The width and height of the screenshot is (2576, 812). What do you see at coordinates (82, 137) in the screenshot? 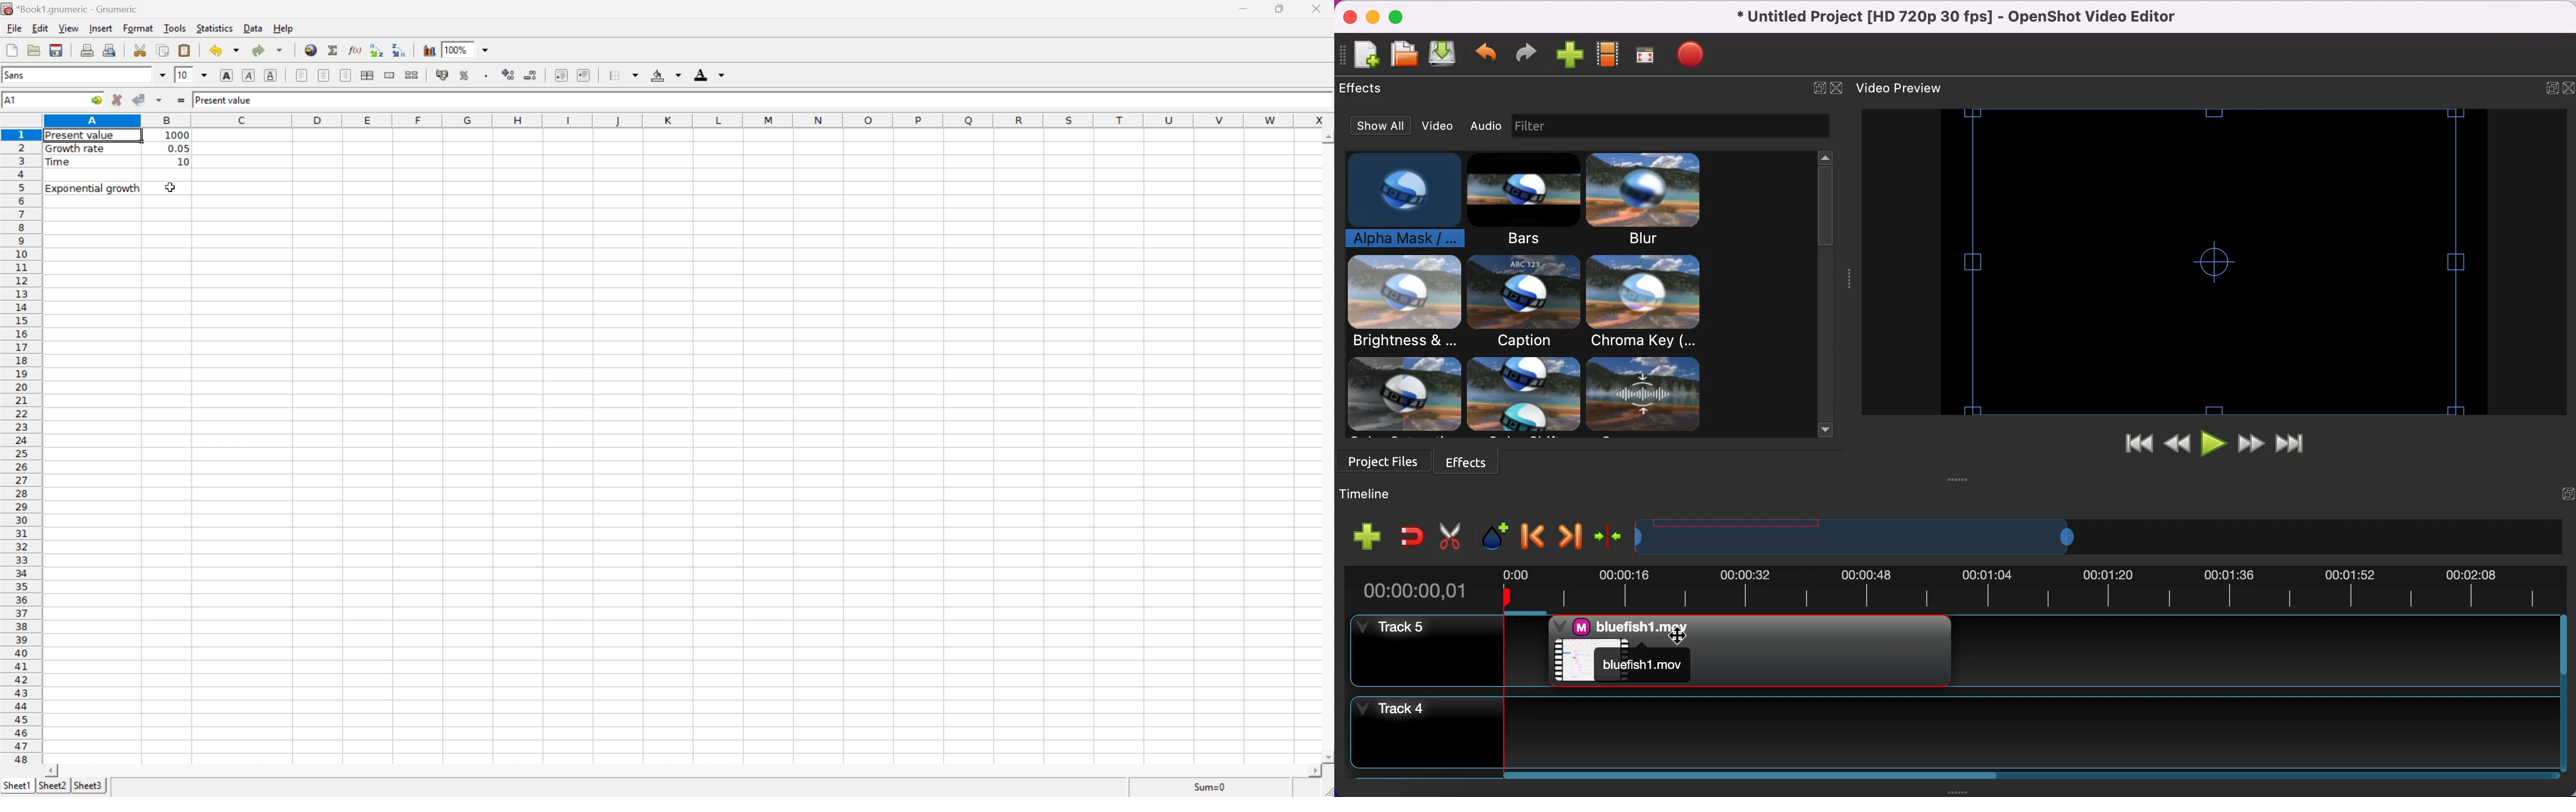
I see `Present value` at bounding box center [82, 137].